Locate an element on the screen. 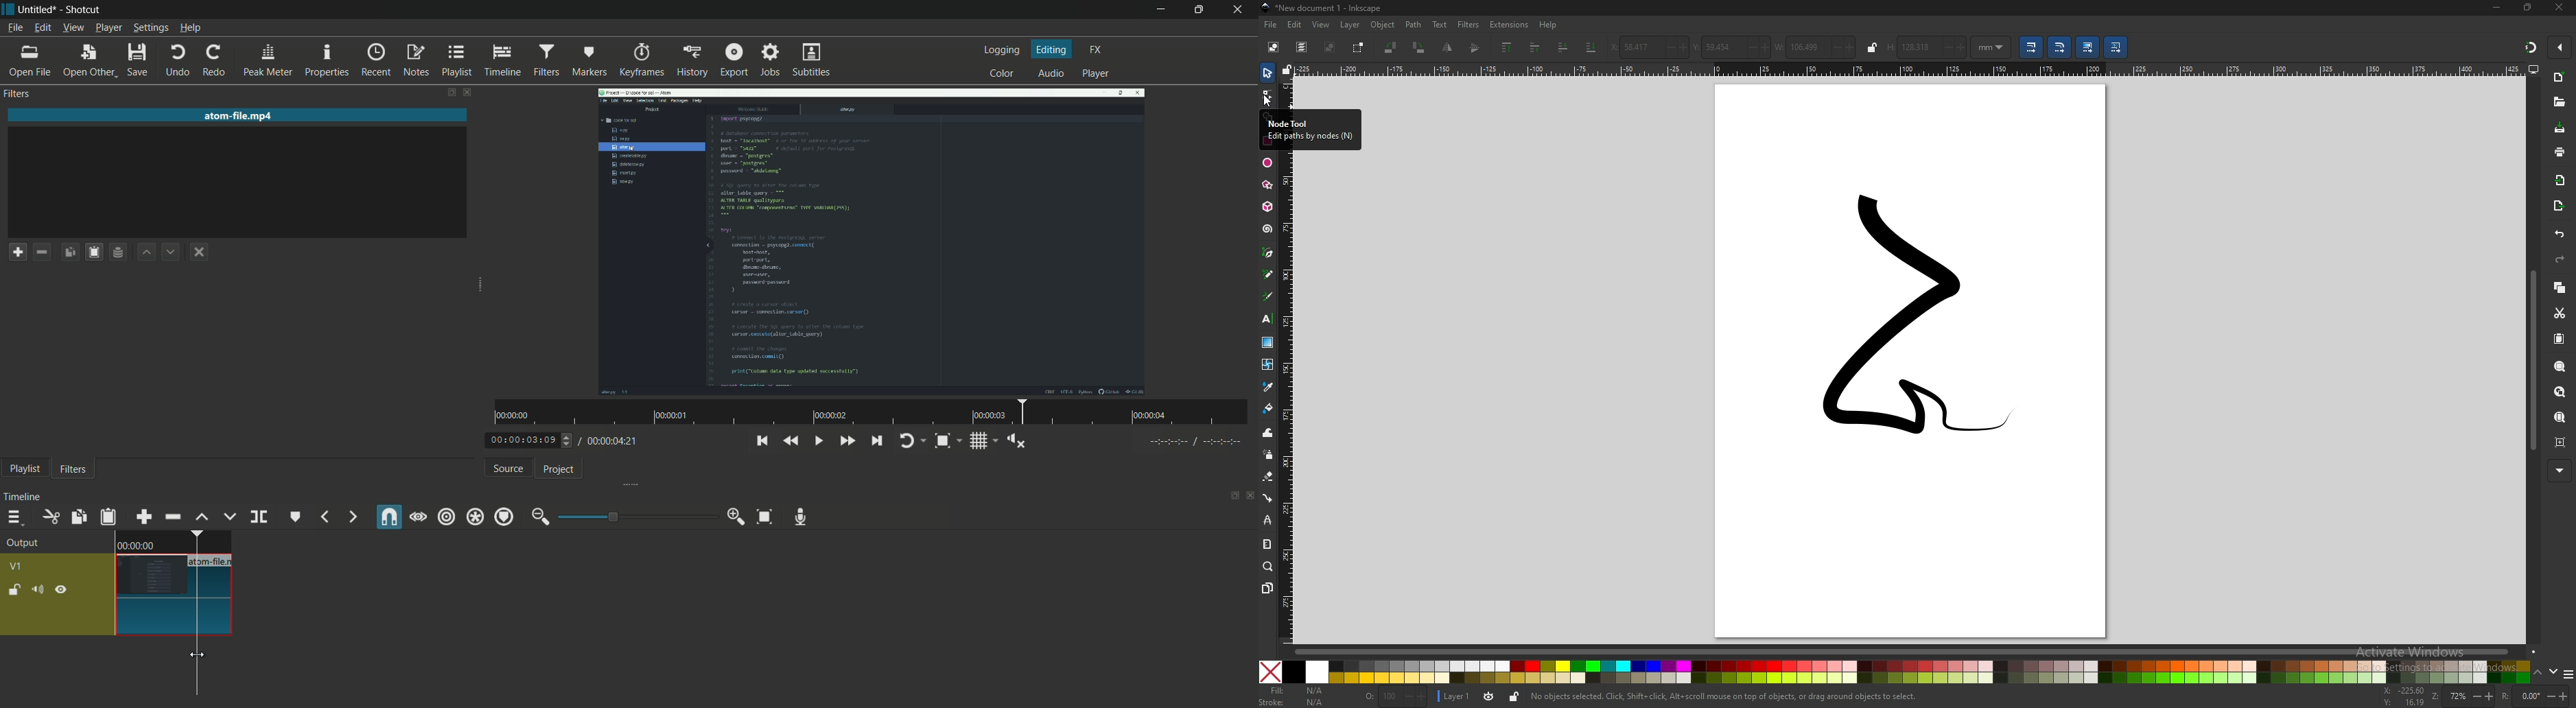 The image size is (2576, 728). hide is located at coordinates (61, 591).